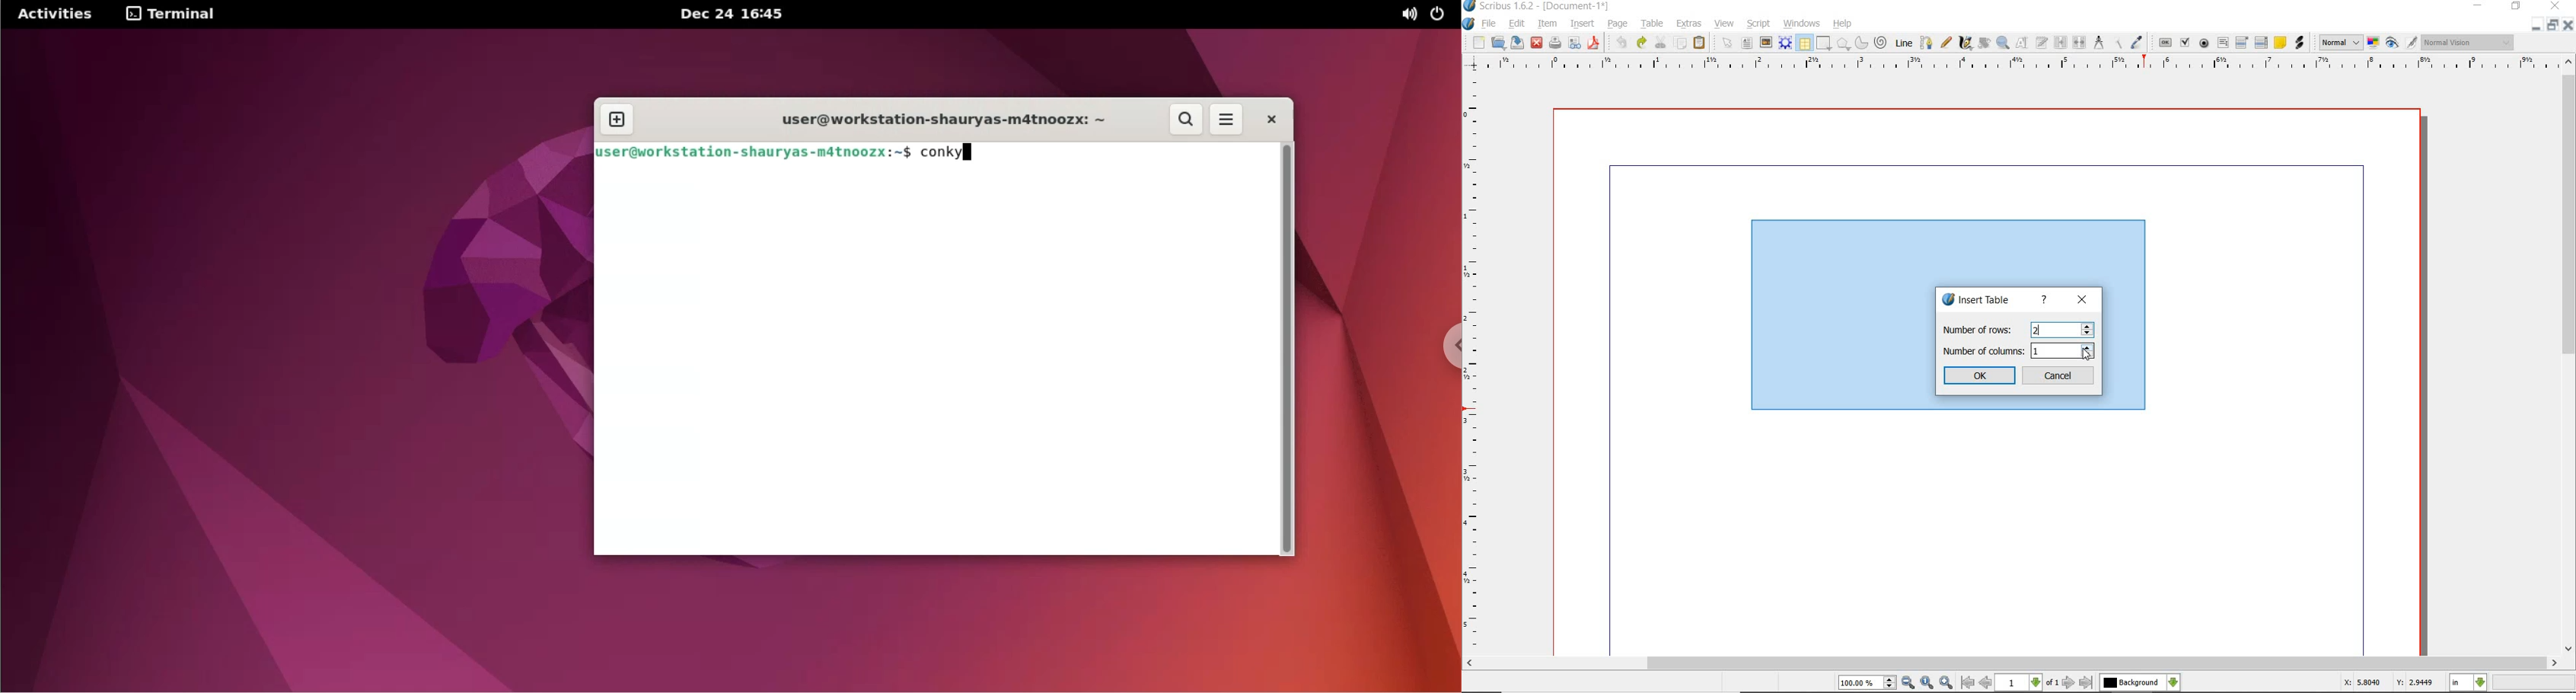  Describe the element at coordinates (2039, 331) in the screenshot. I see `2` at that location.